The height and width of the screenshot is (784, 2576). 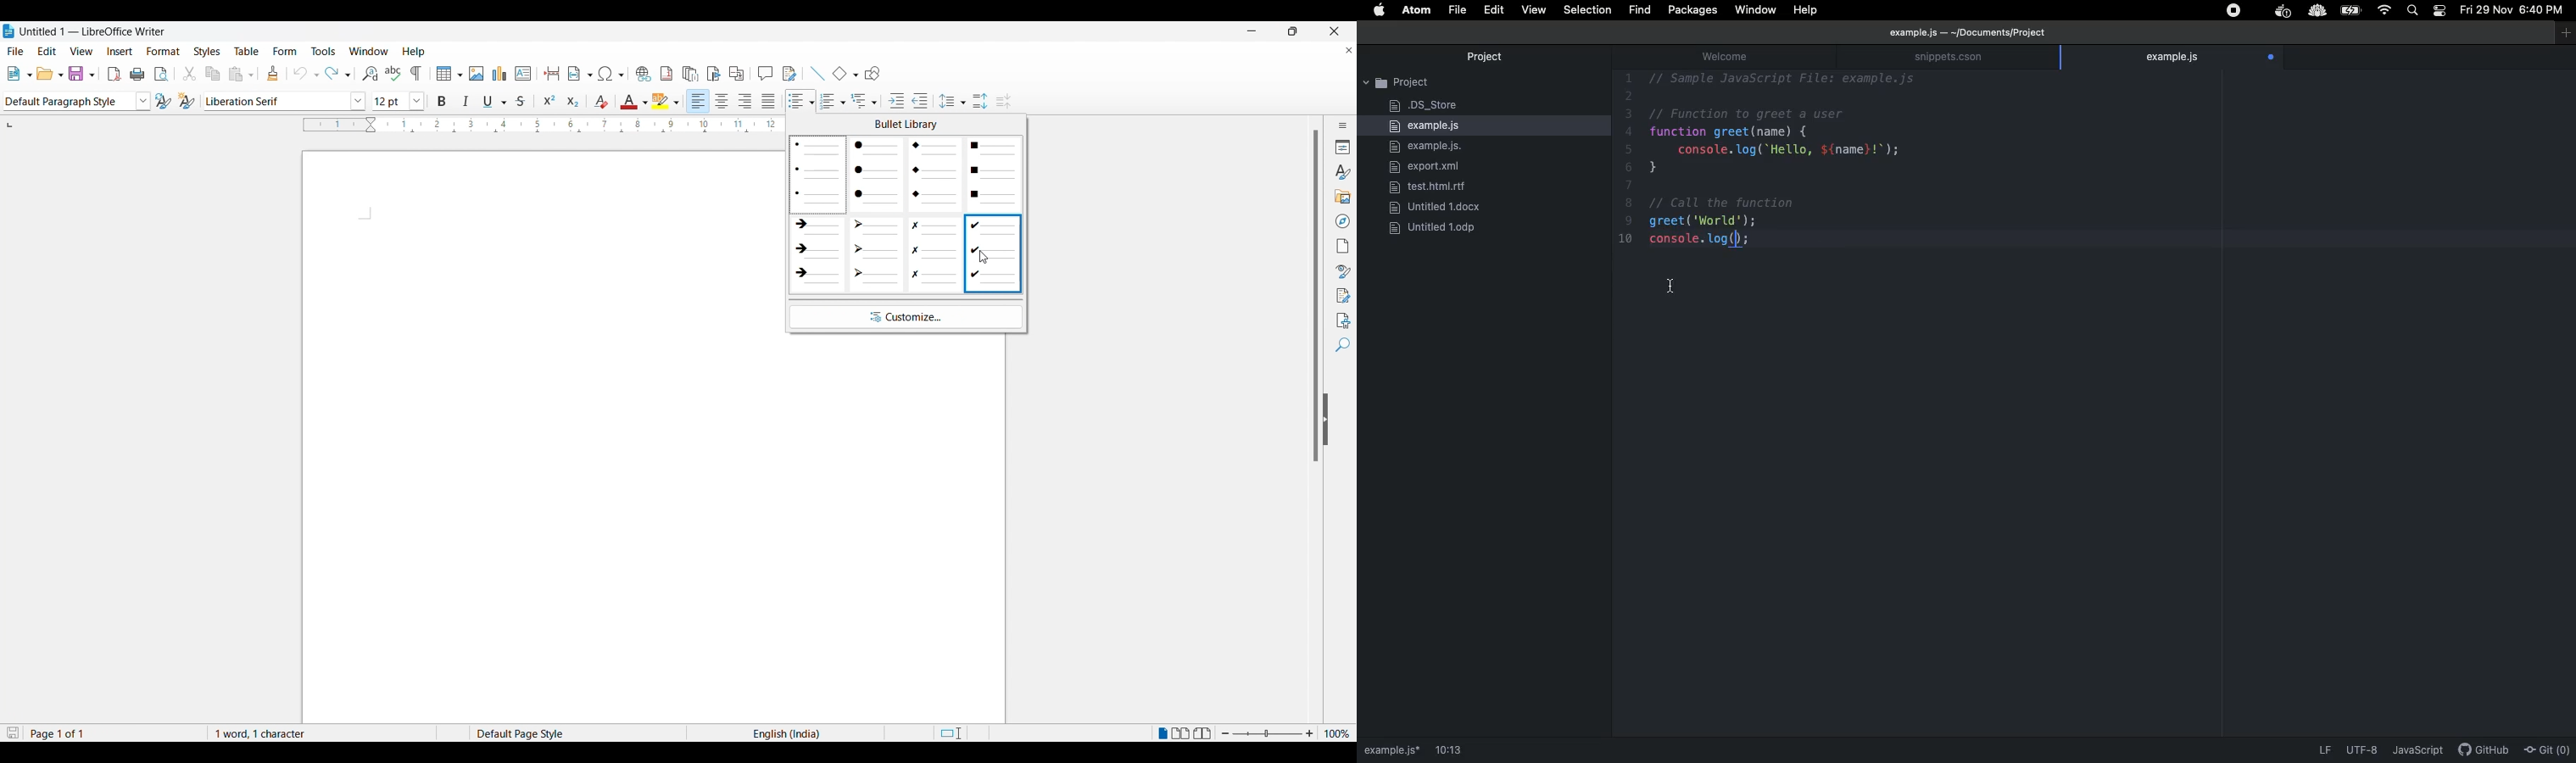 I want to click on Styles, so click(x=206, y=49).